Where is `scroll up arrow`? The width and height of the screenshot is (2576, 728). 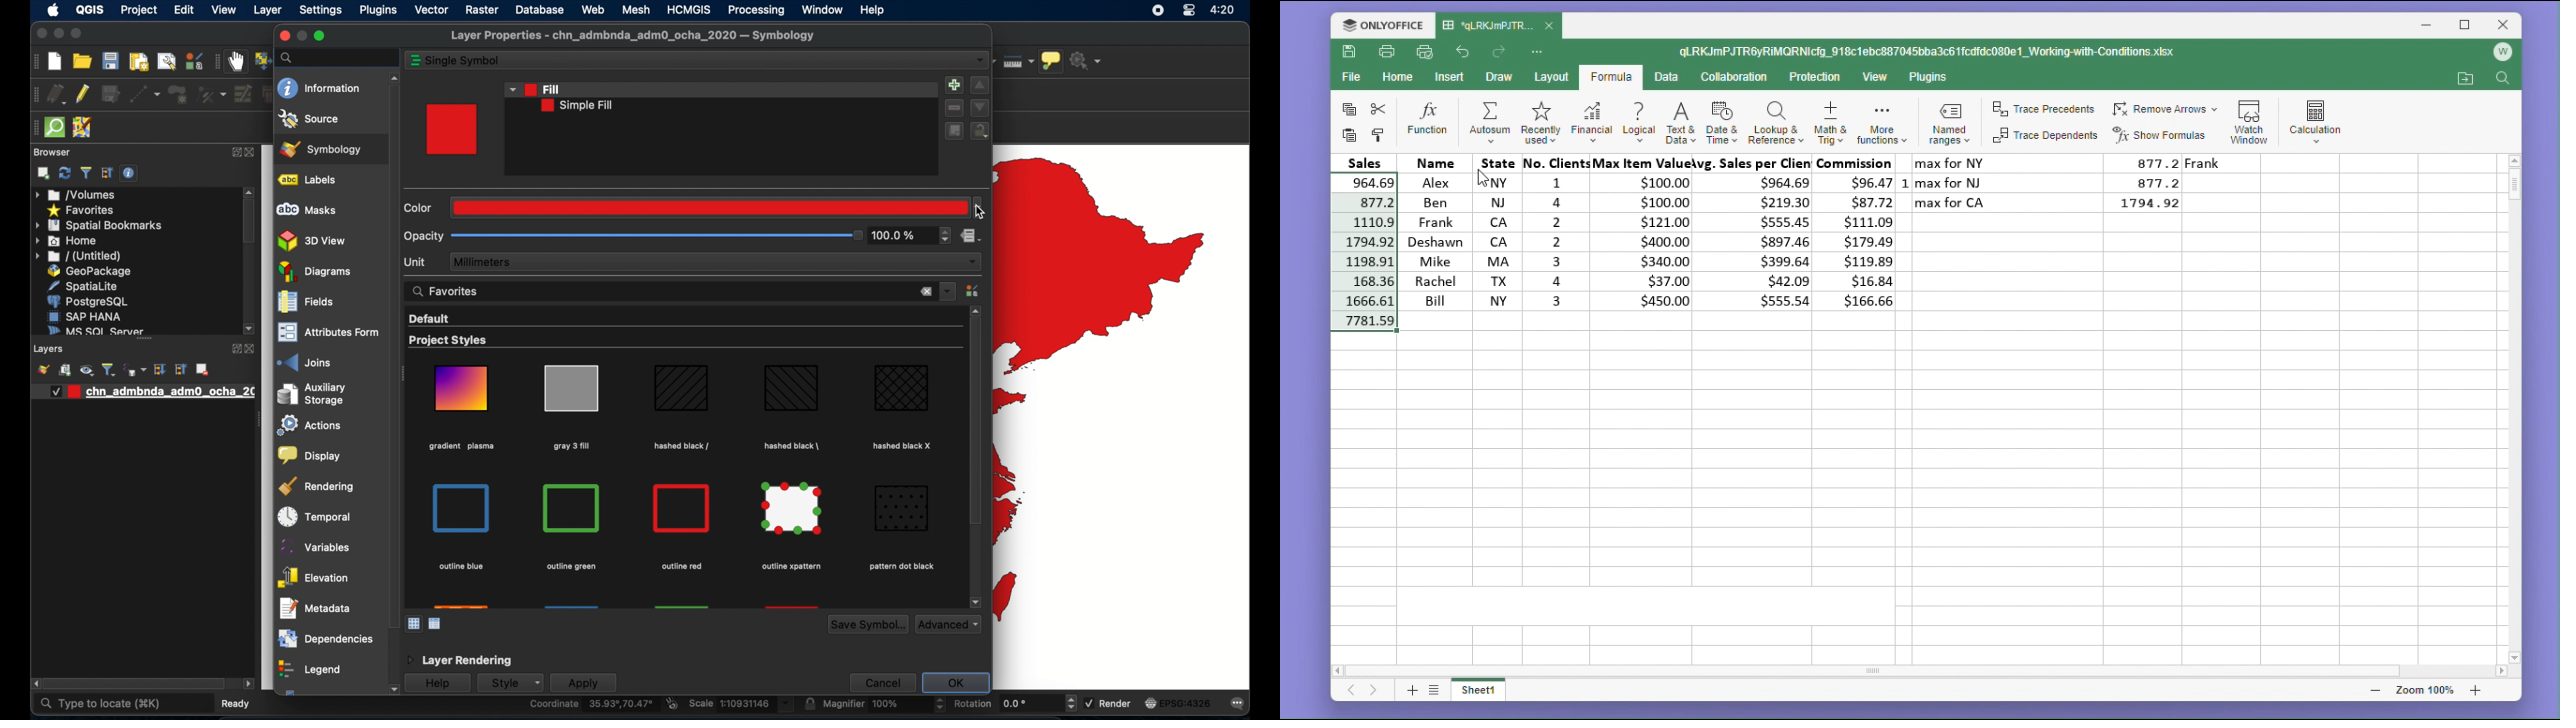
scroll up arrow is located at coordinates (976, 310).